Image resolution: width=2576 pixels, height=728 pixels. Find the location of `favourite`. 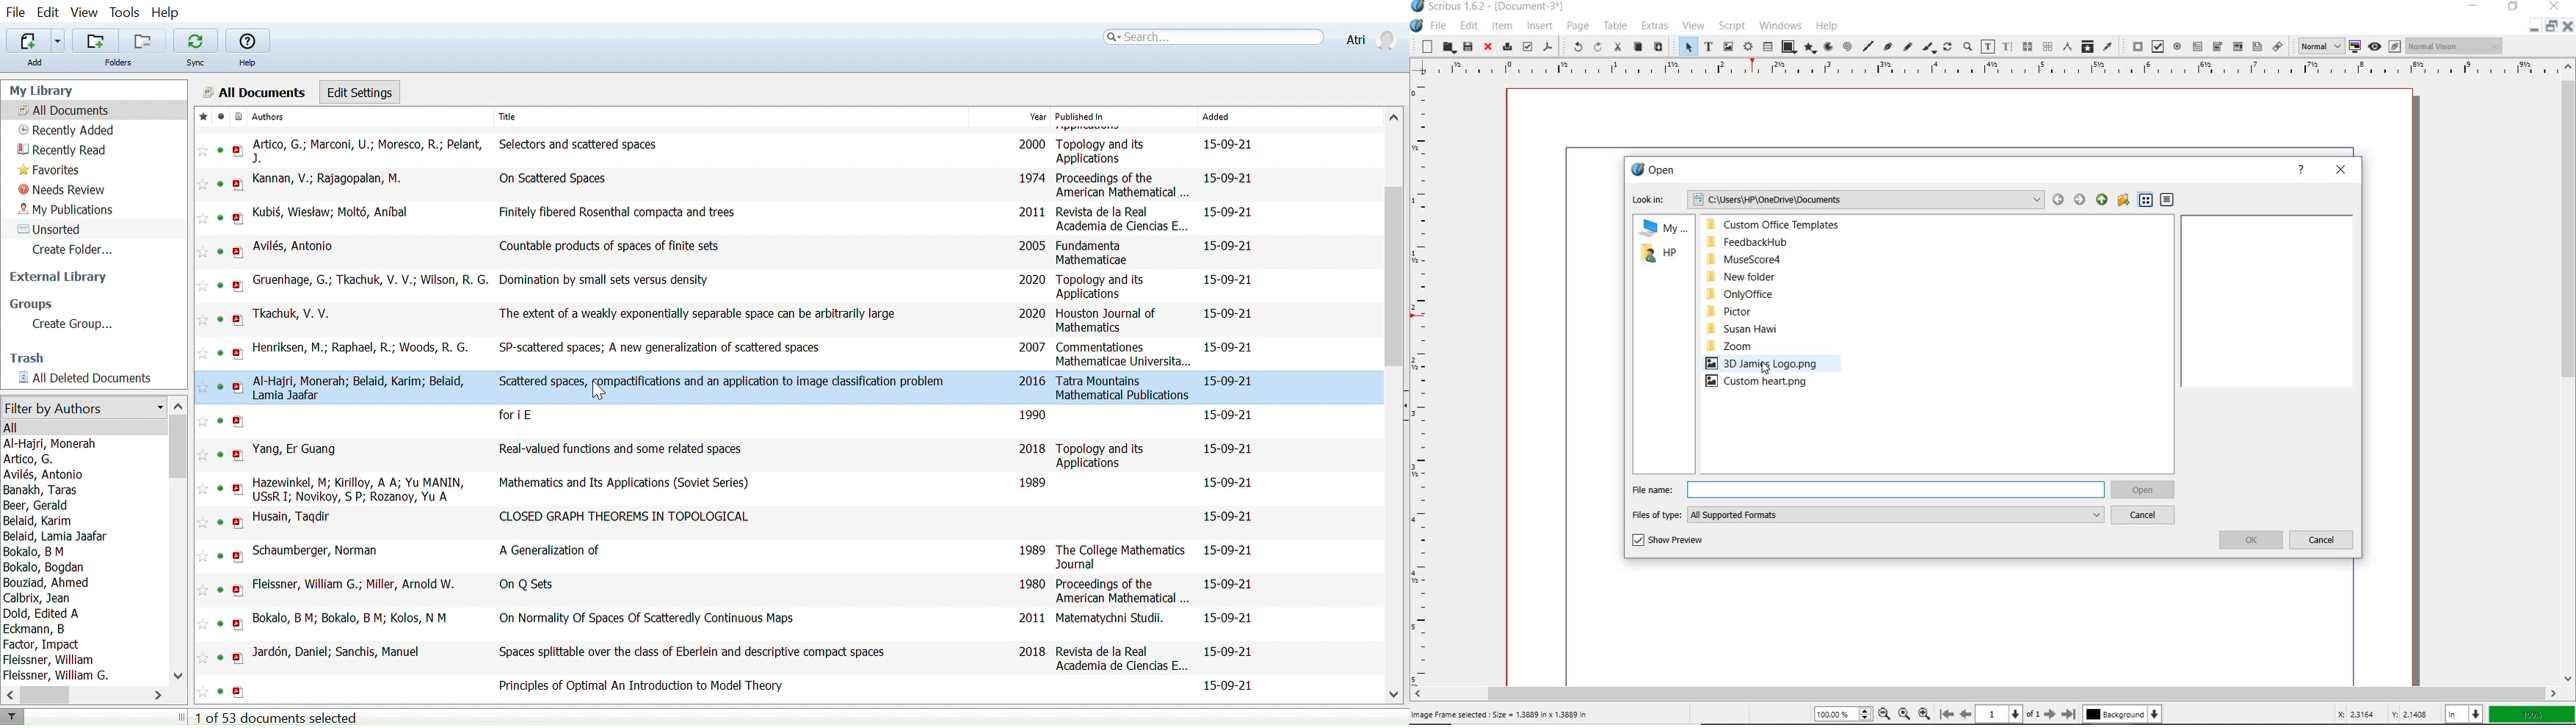

favourite is located at coordinates (199, 318).